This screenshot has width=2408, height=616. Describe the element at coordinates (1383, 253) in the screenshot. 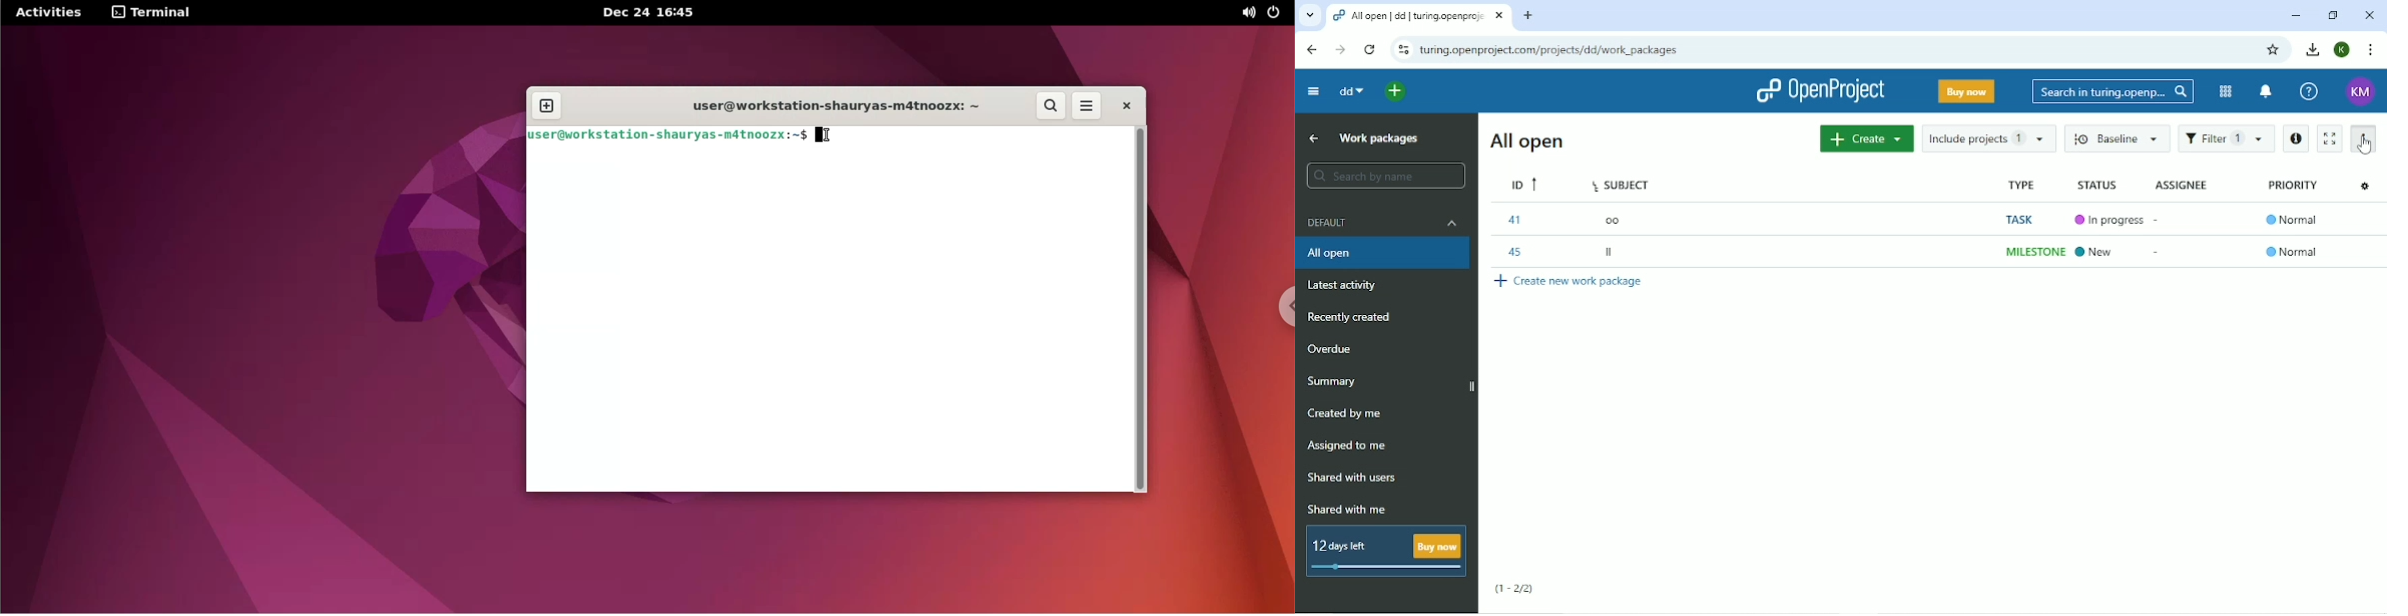

I see `All open` at that location.